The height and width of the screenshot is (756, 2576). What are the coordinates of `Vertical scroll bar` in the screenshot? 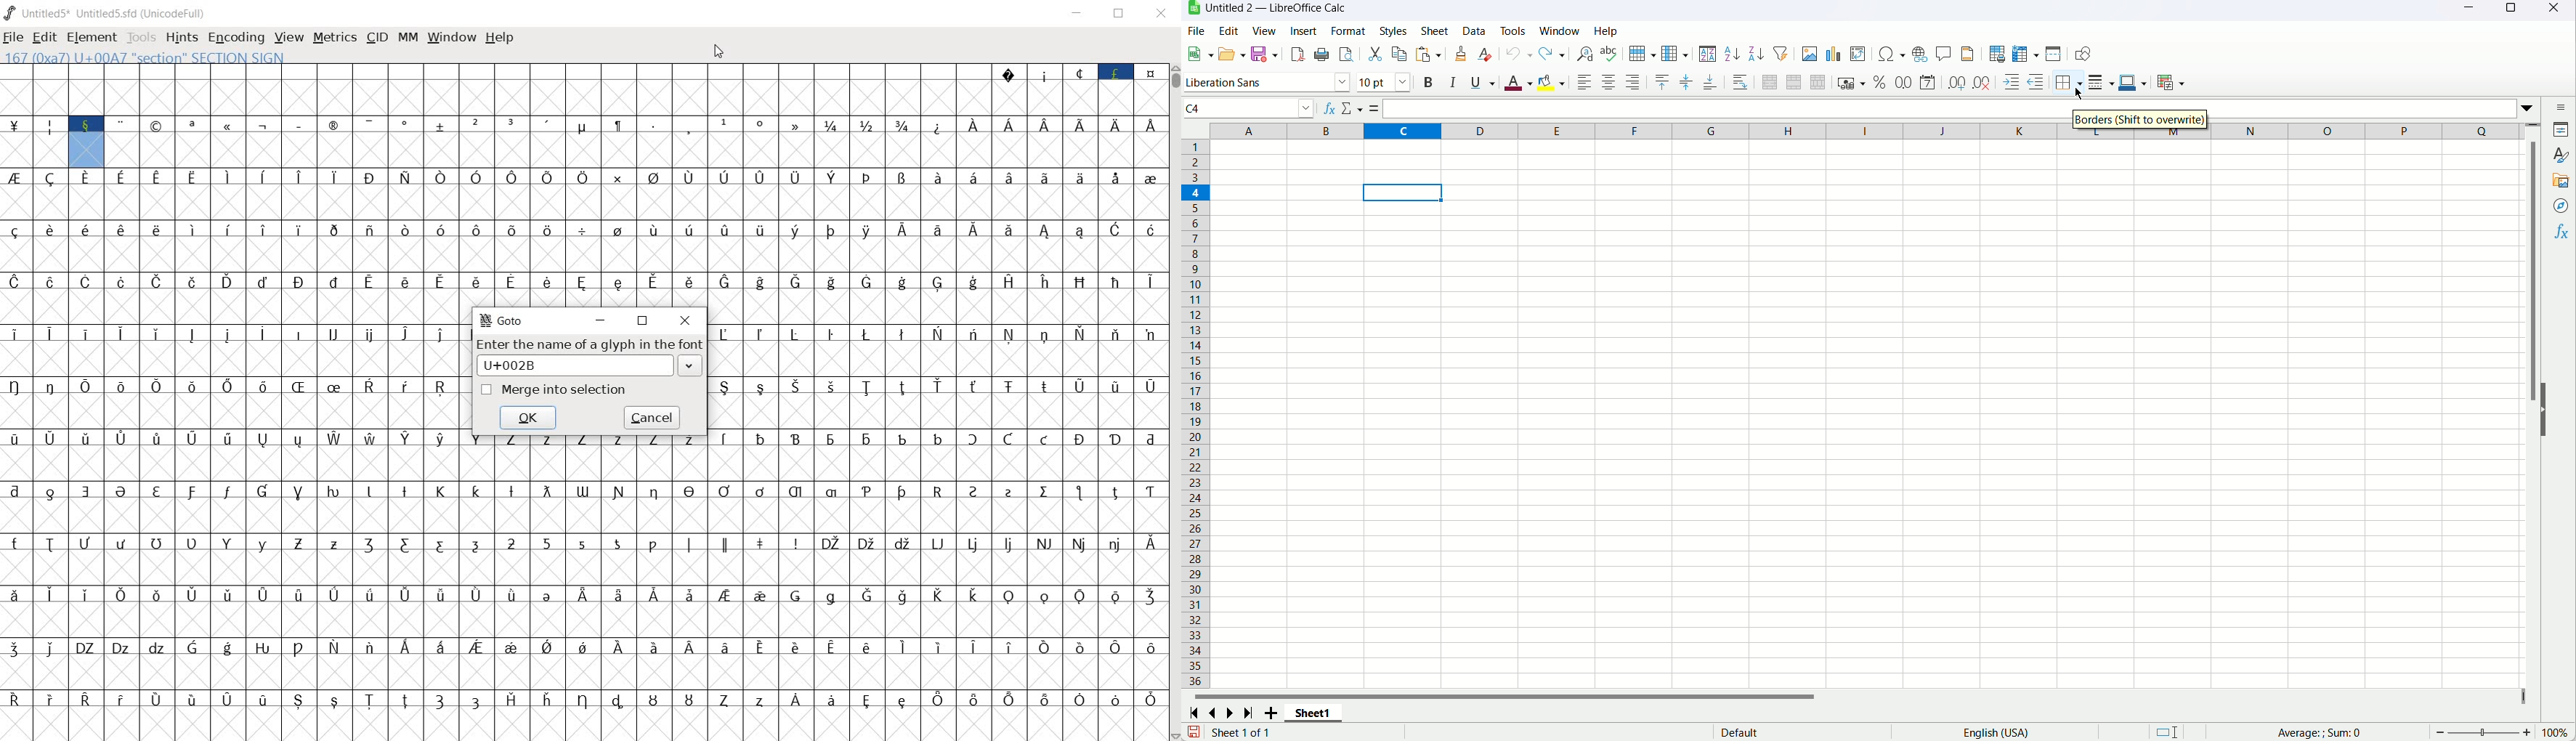 It's located at (2535, 408).